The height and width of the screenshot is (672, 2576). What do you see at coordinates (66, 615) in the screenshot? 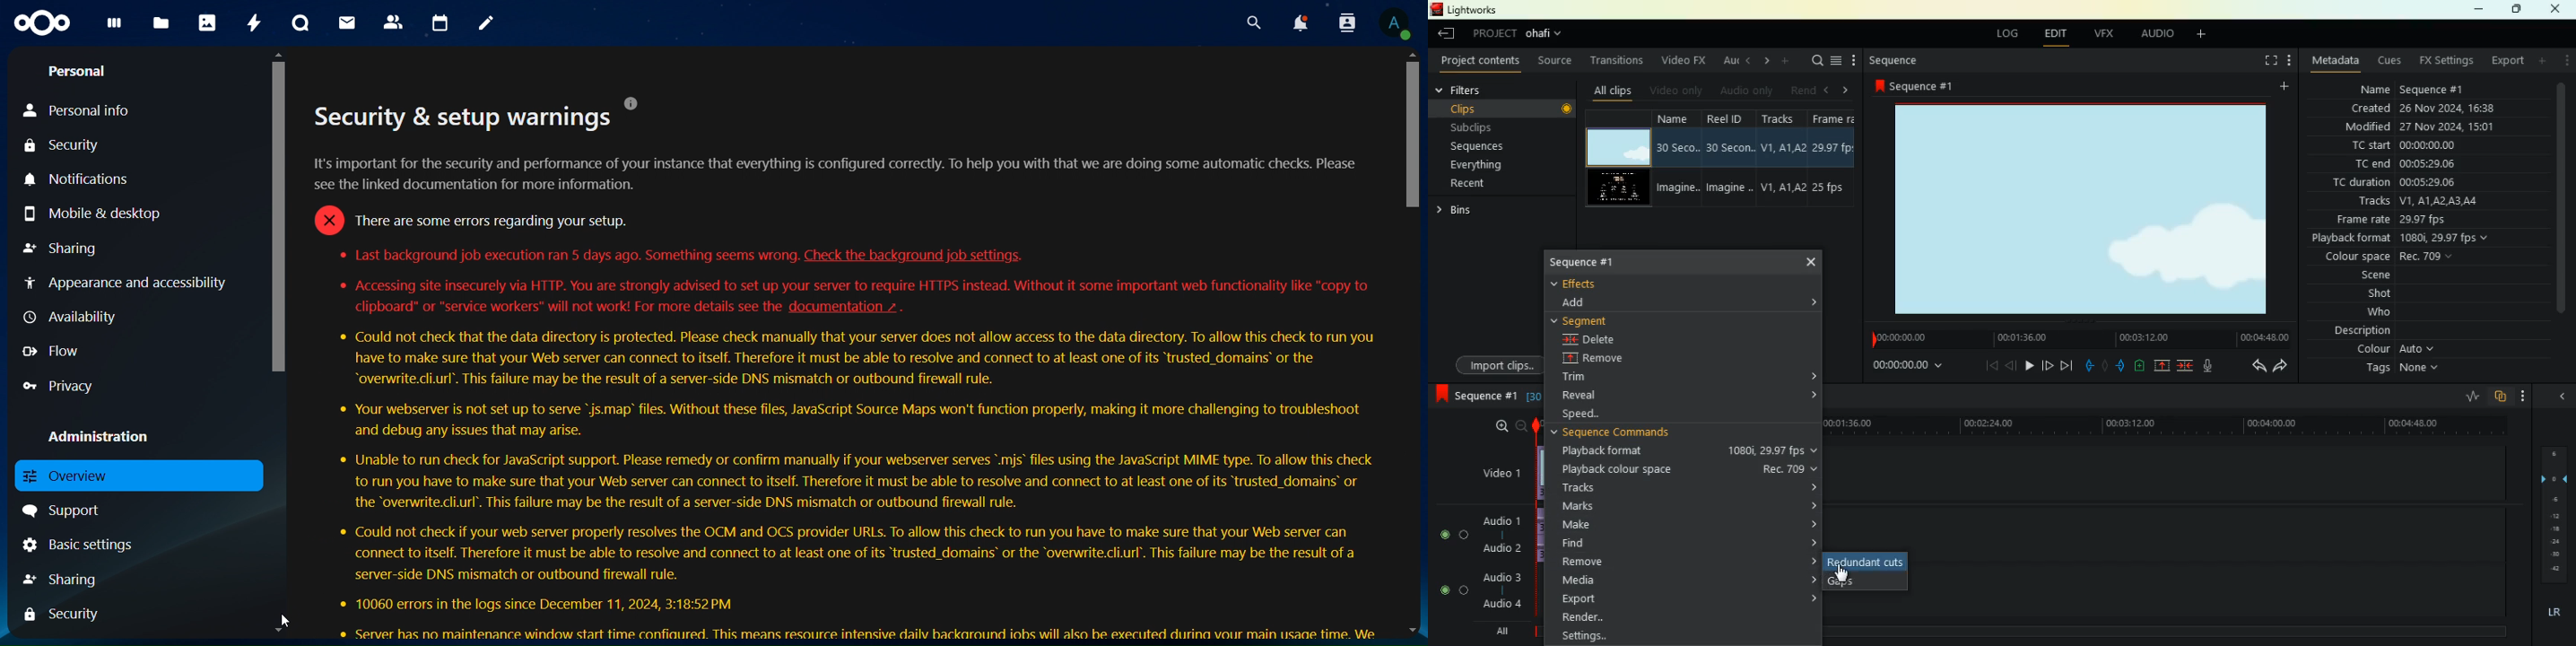
I see `security` at bounding box center [66, 615].